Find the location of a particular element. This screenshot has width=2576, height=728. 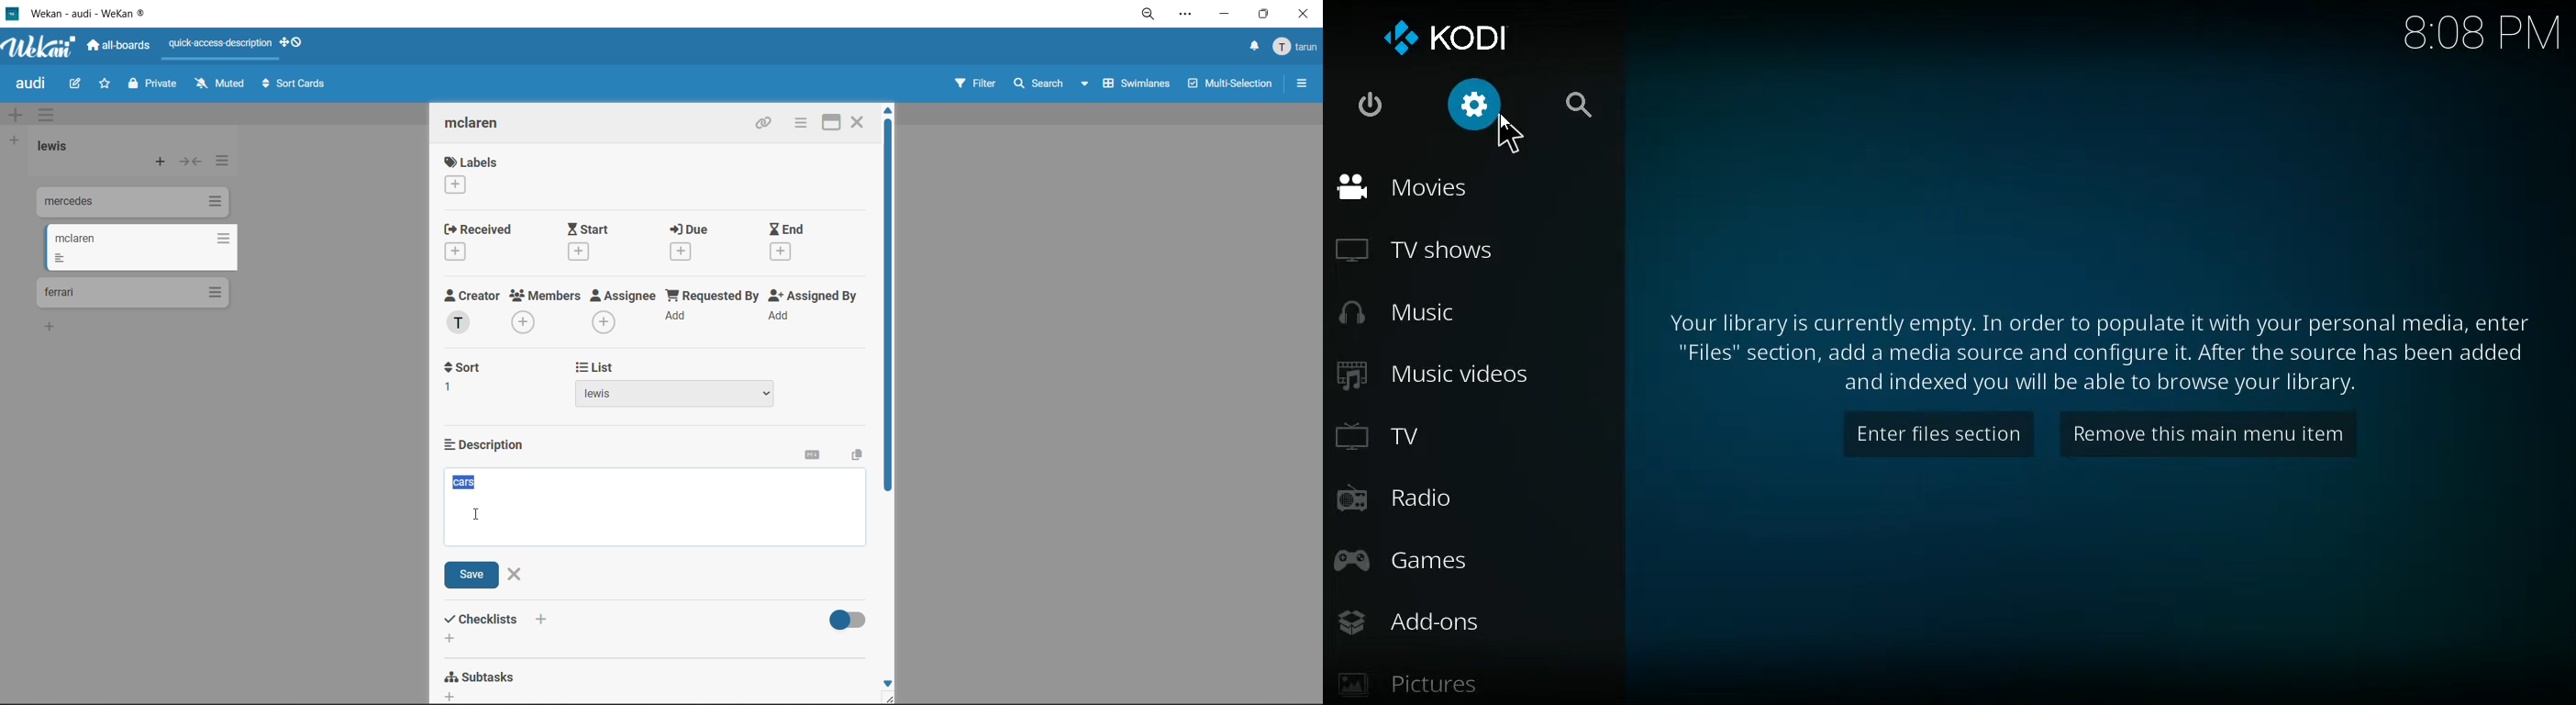

all boards is located at coordinates (119, 46).